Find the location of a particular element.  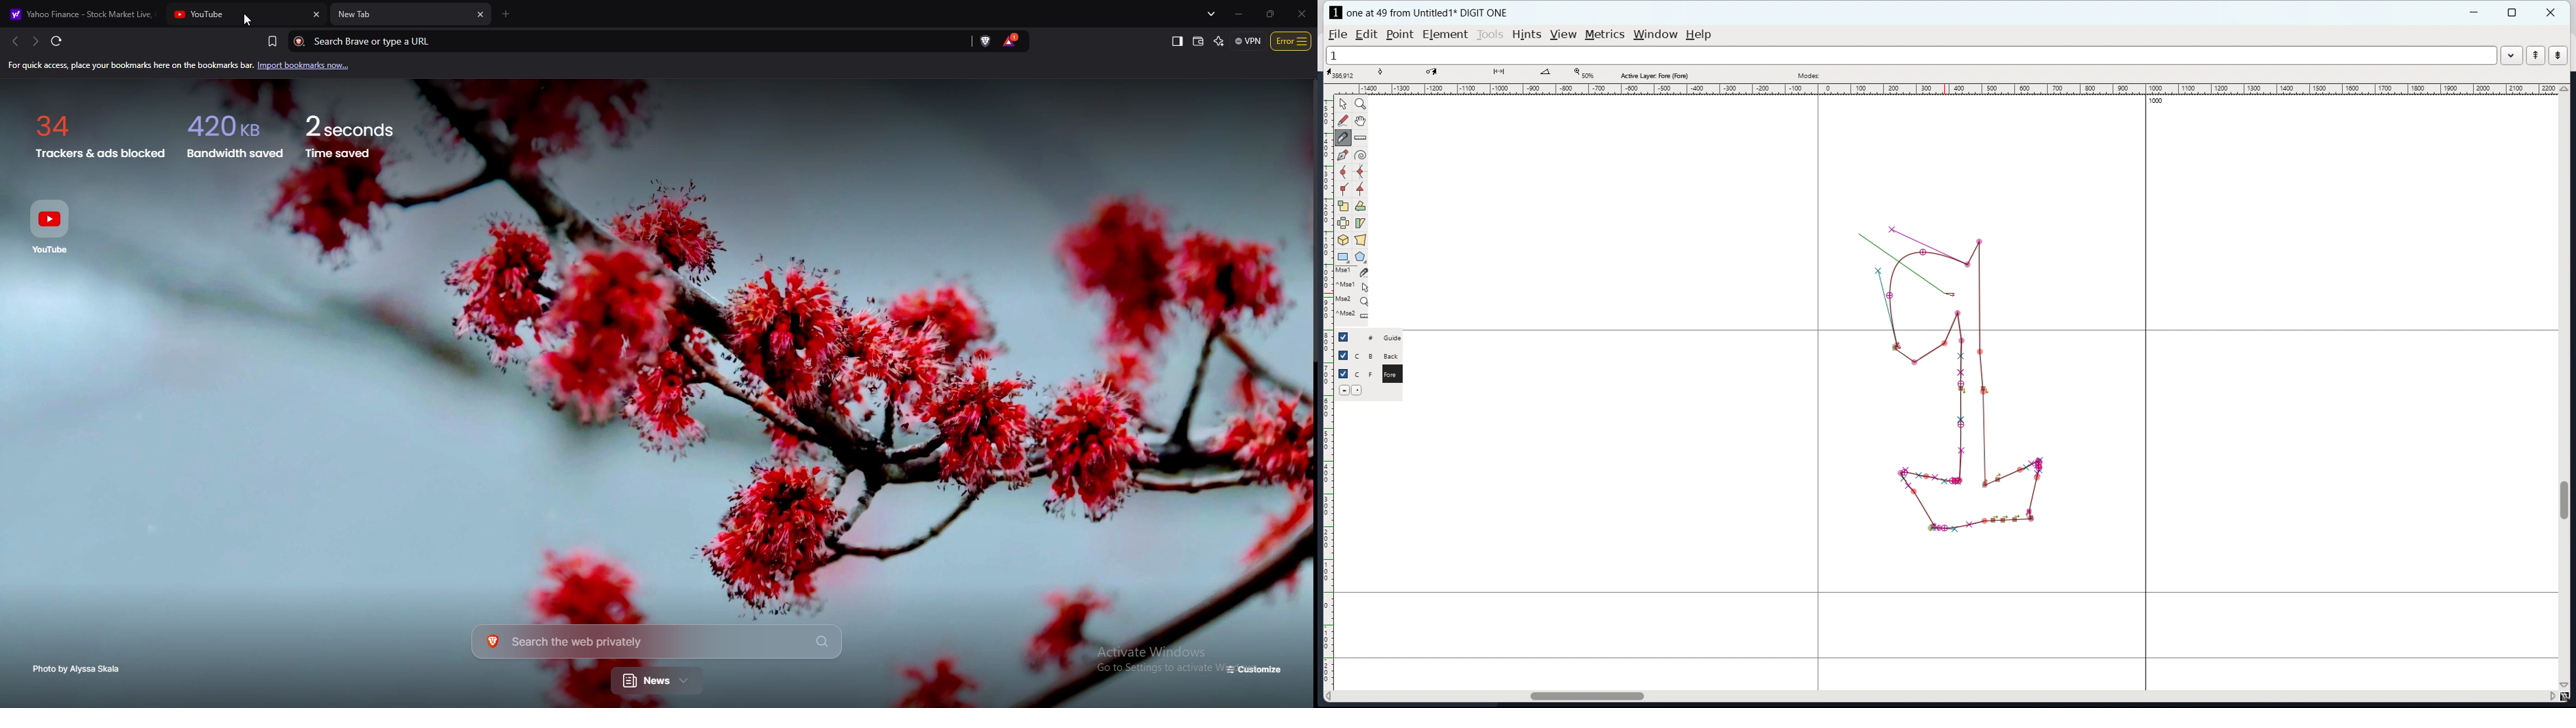

skew the selection is located at coordinates (1361, 223).